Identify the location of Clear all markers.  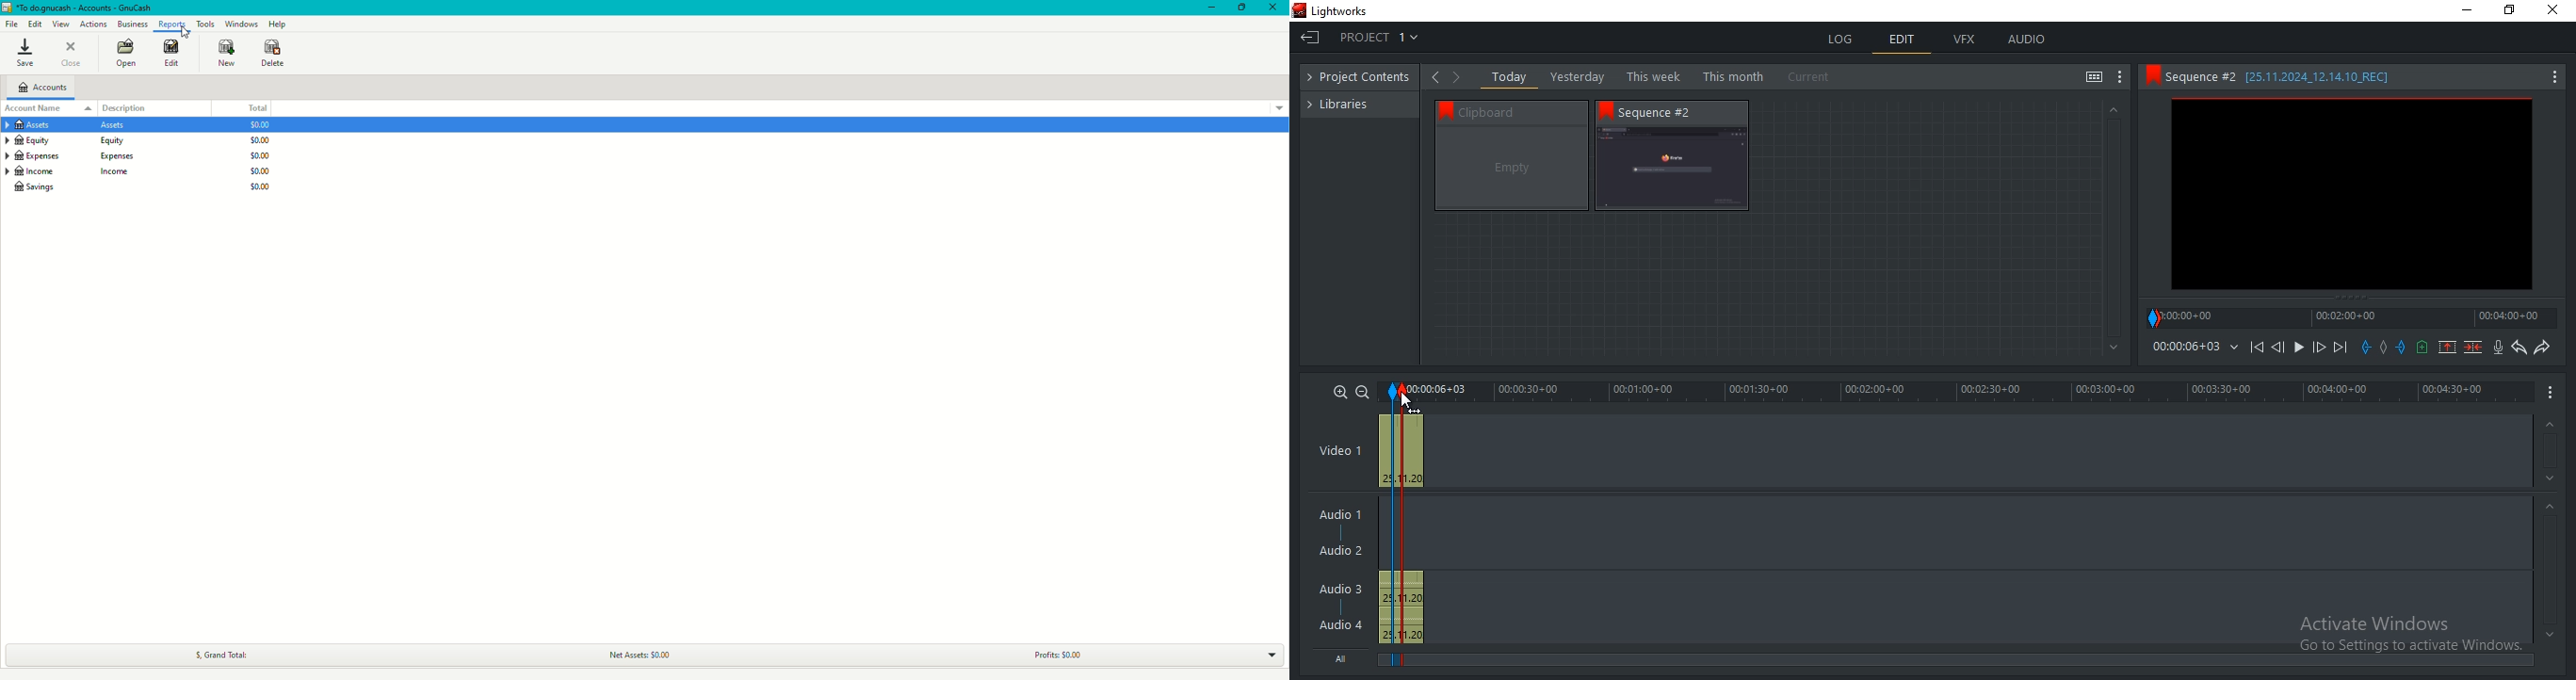
(2384, 352).